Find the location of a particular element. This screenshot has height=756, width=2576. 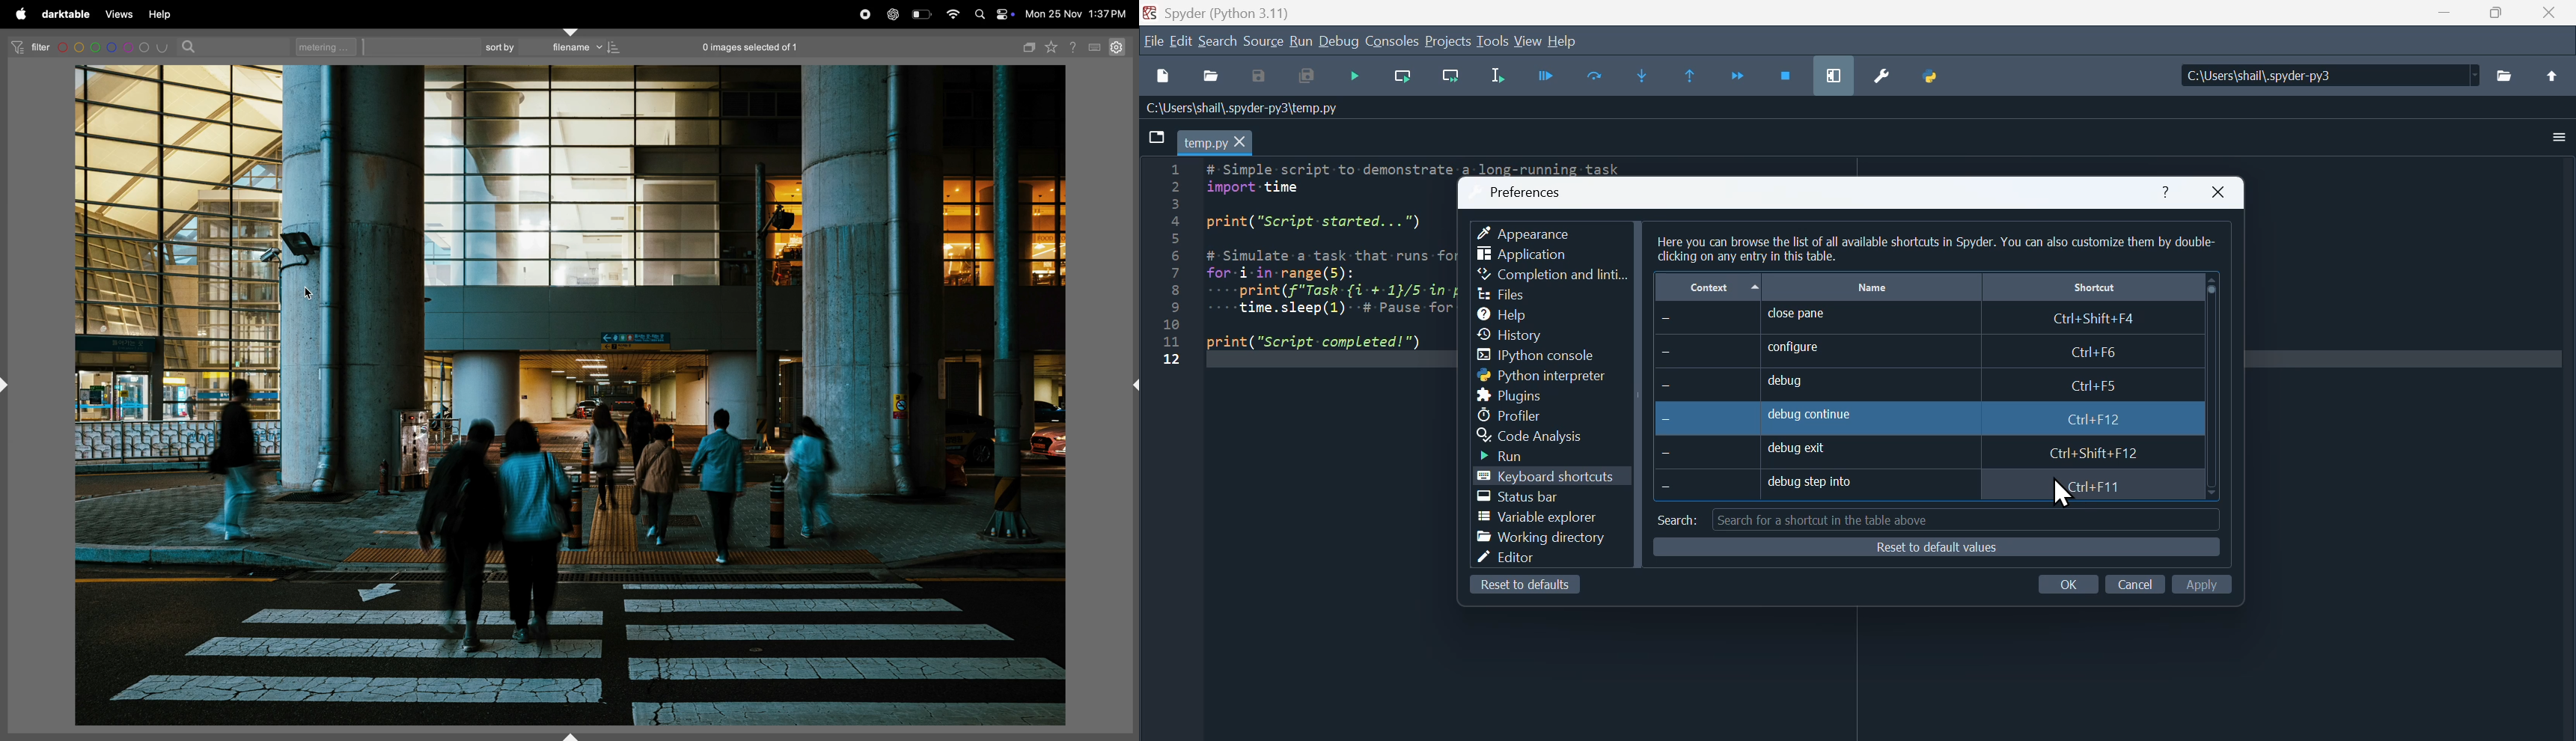

Status bar is located at coordinates (1527, 497).